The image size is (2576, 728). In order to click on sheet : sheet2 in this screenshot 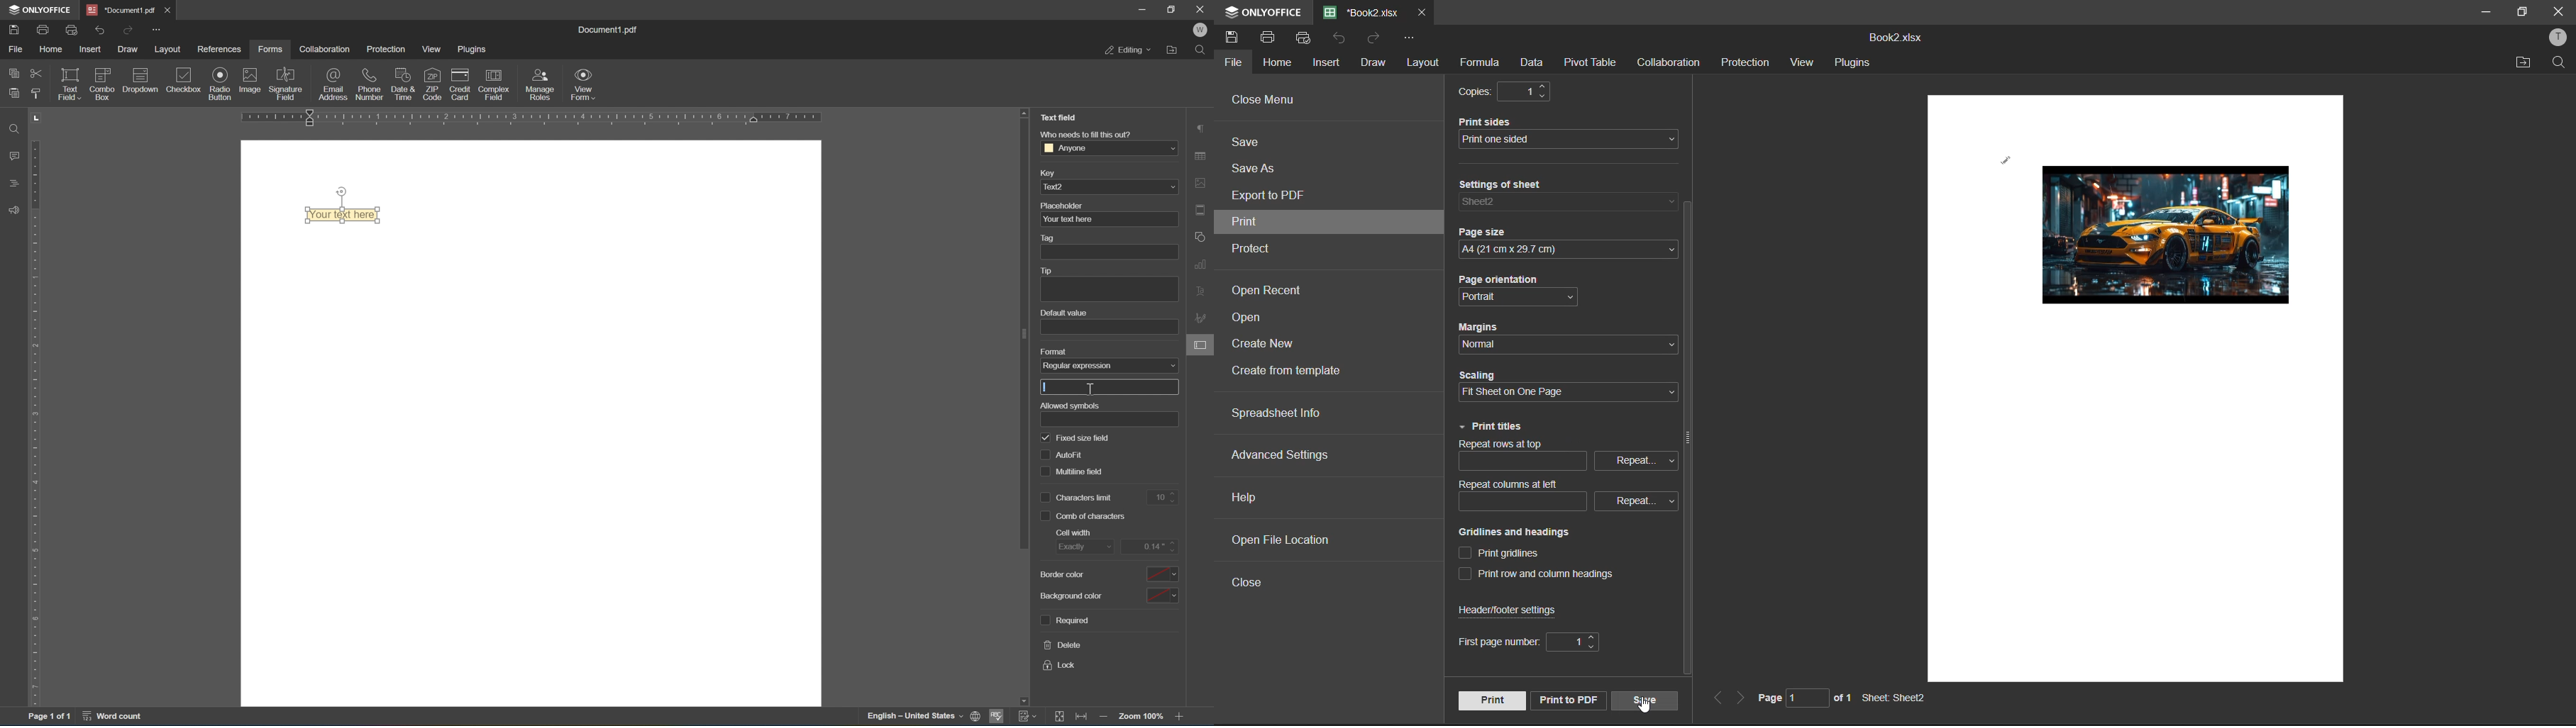, I will do `click(1897, 698)`.